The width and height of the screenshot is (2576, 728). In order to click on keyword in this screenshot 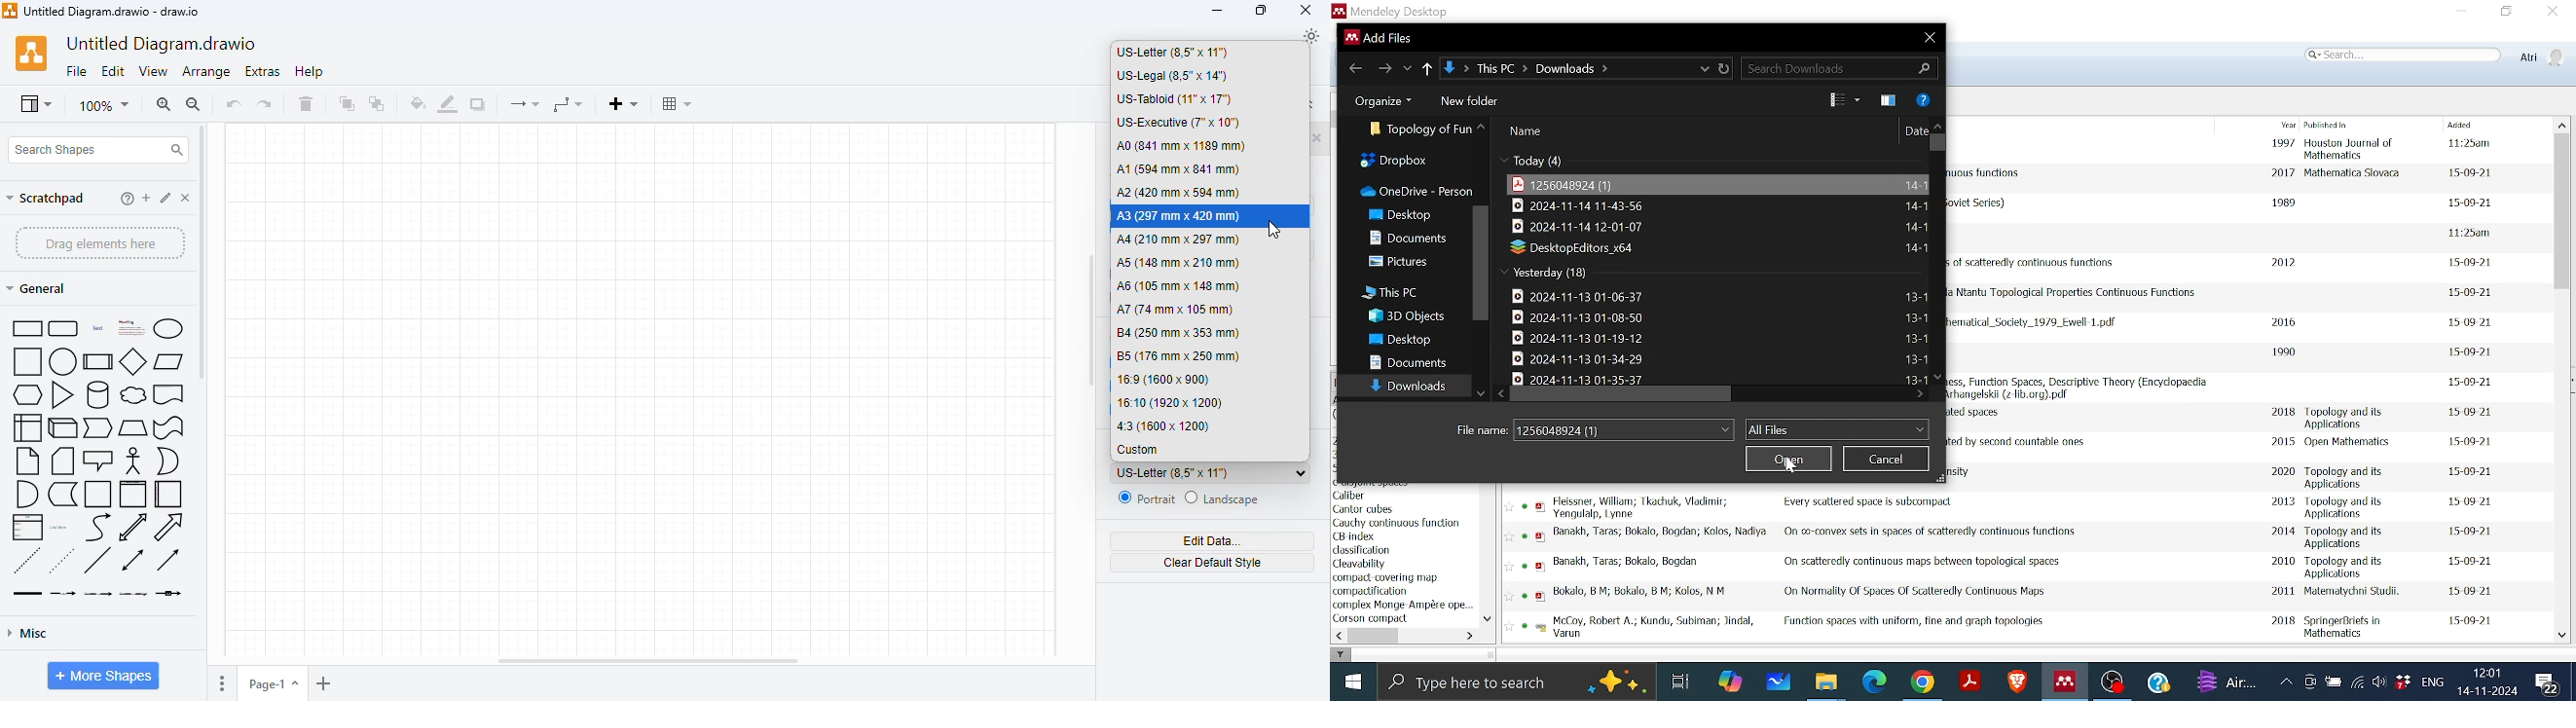, I will do `click(1360, 537)`.